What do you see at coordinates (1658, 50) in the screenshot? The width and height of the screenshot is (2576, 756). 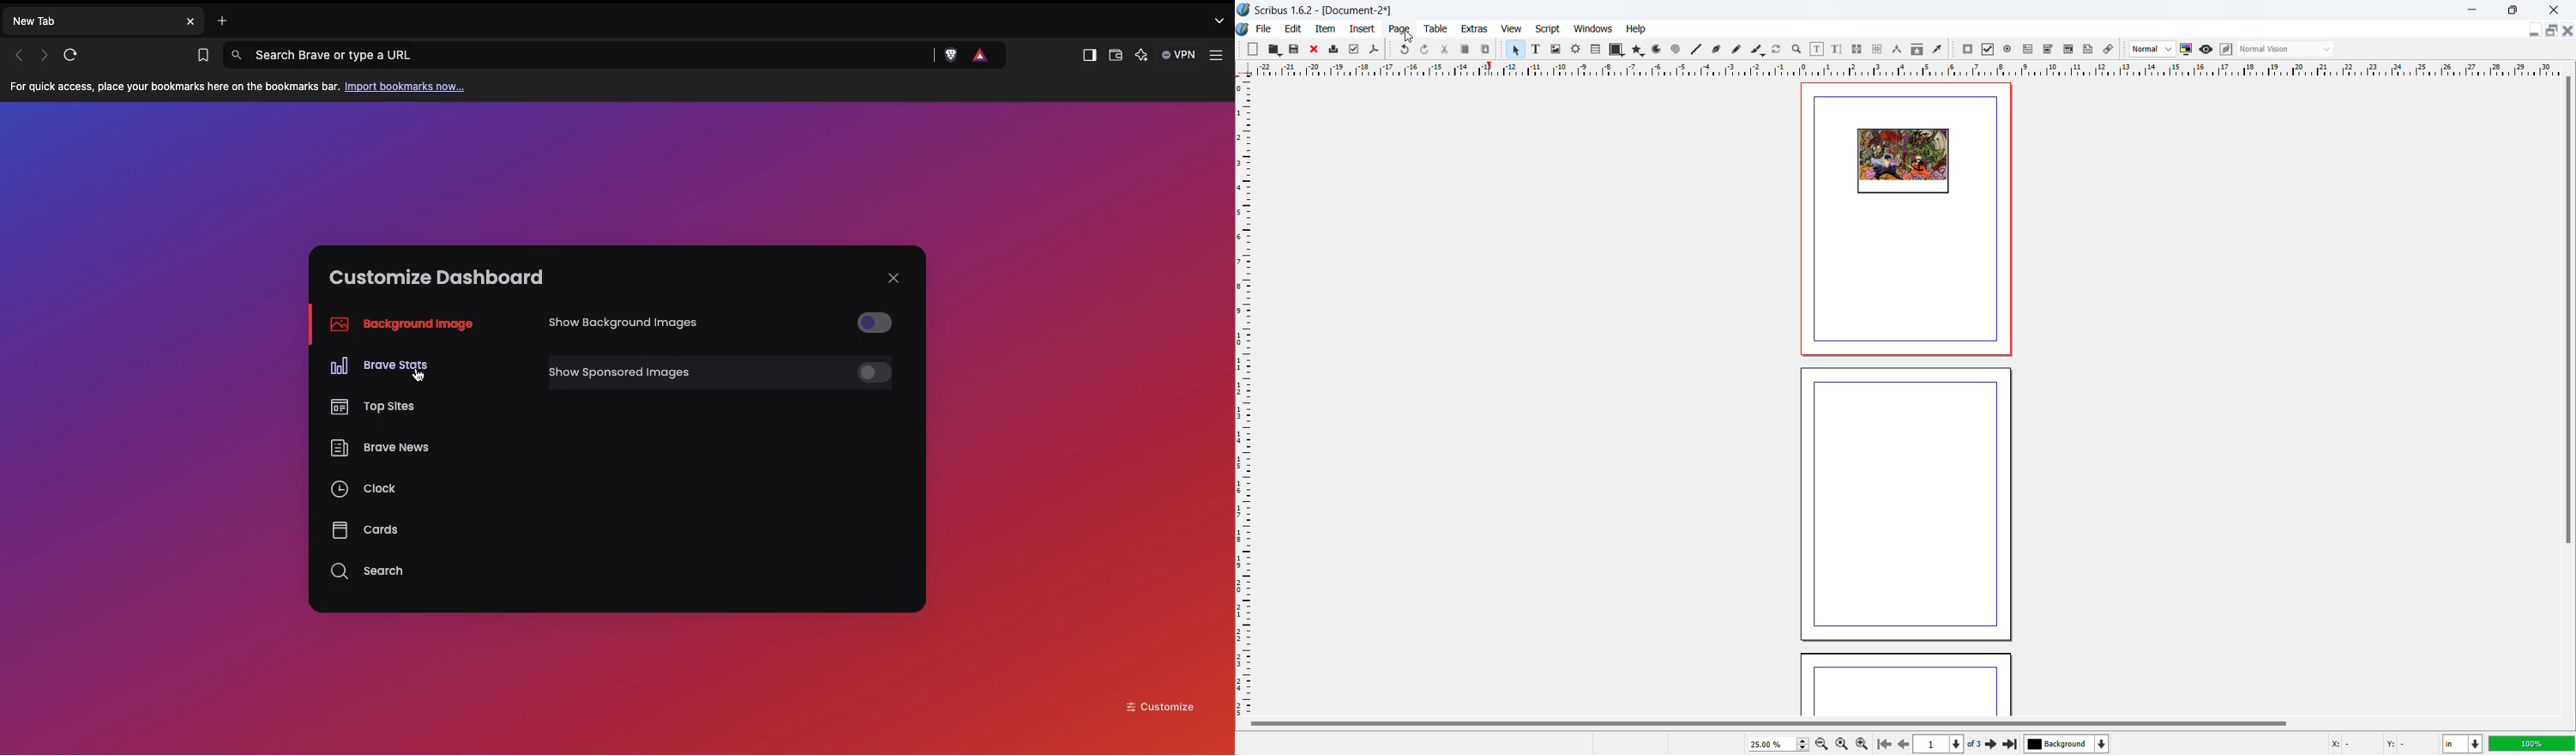 I see `curves` at bounding box center [1658, 50].